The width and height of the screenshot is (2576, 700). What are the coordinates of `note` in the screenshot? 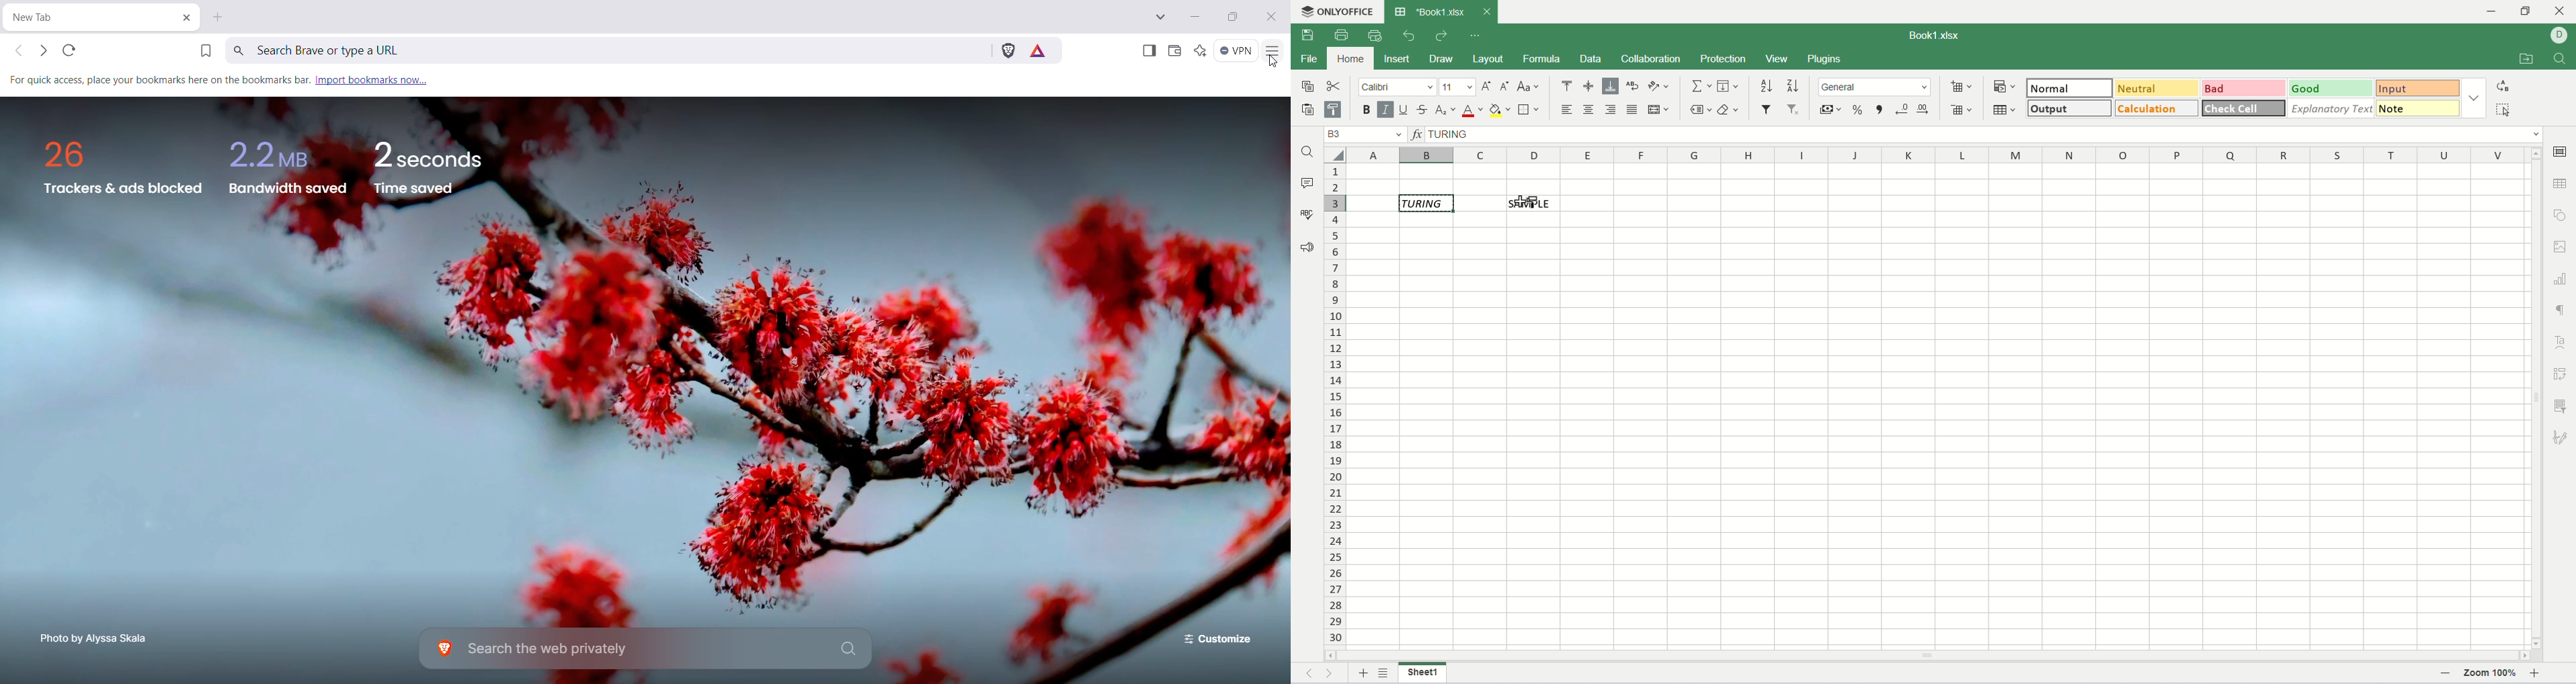 It's located at (2420, 108).